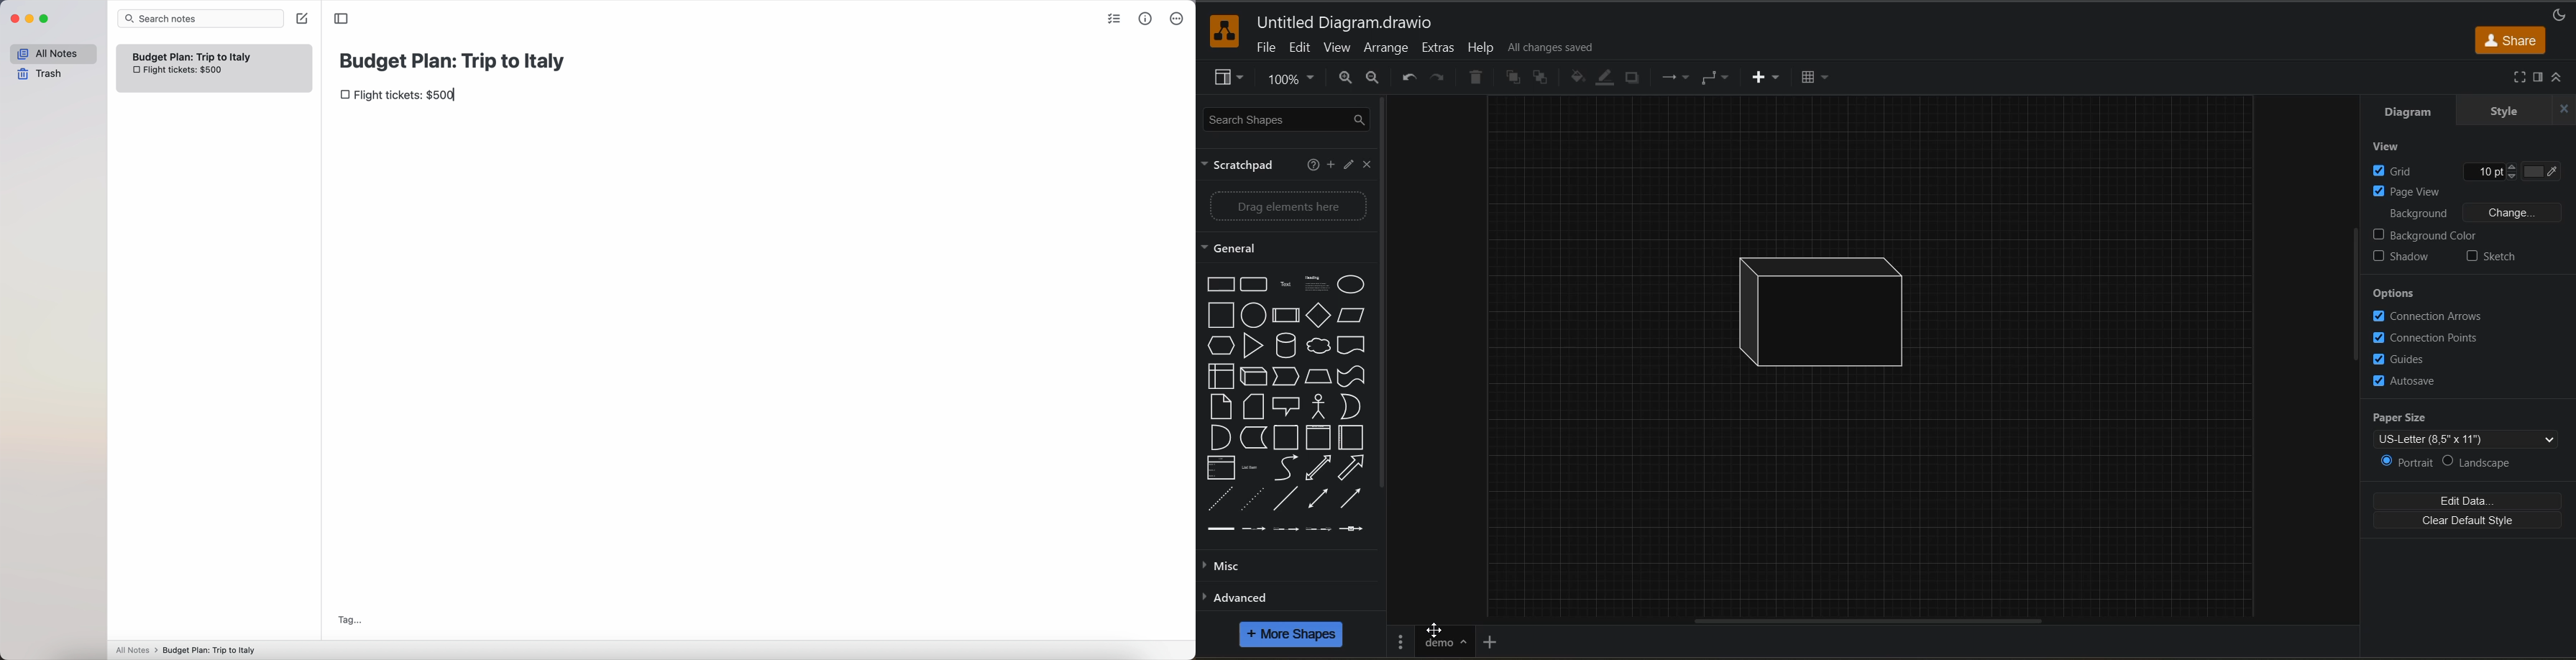 The width and height of the screenshot is (2576, 672). Describe the element at coordinates (1718, 77) in the screenshot. I see `waypoints` at that location.